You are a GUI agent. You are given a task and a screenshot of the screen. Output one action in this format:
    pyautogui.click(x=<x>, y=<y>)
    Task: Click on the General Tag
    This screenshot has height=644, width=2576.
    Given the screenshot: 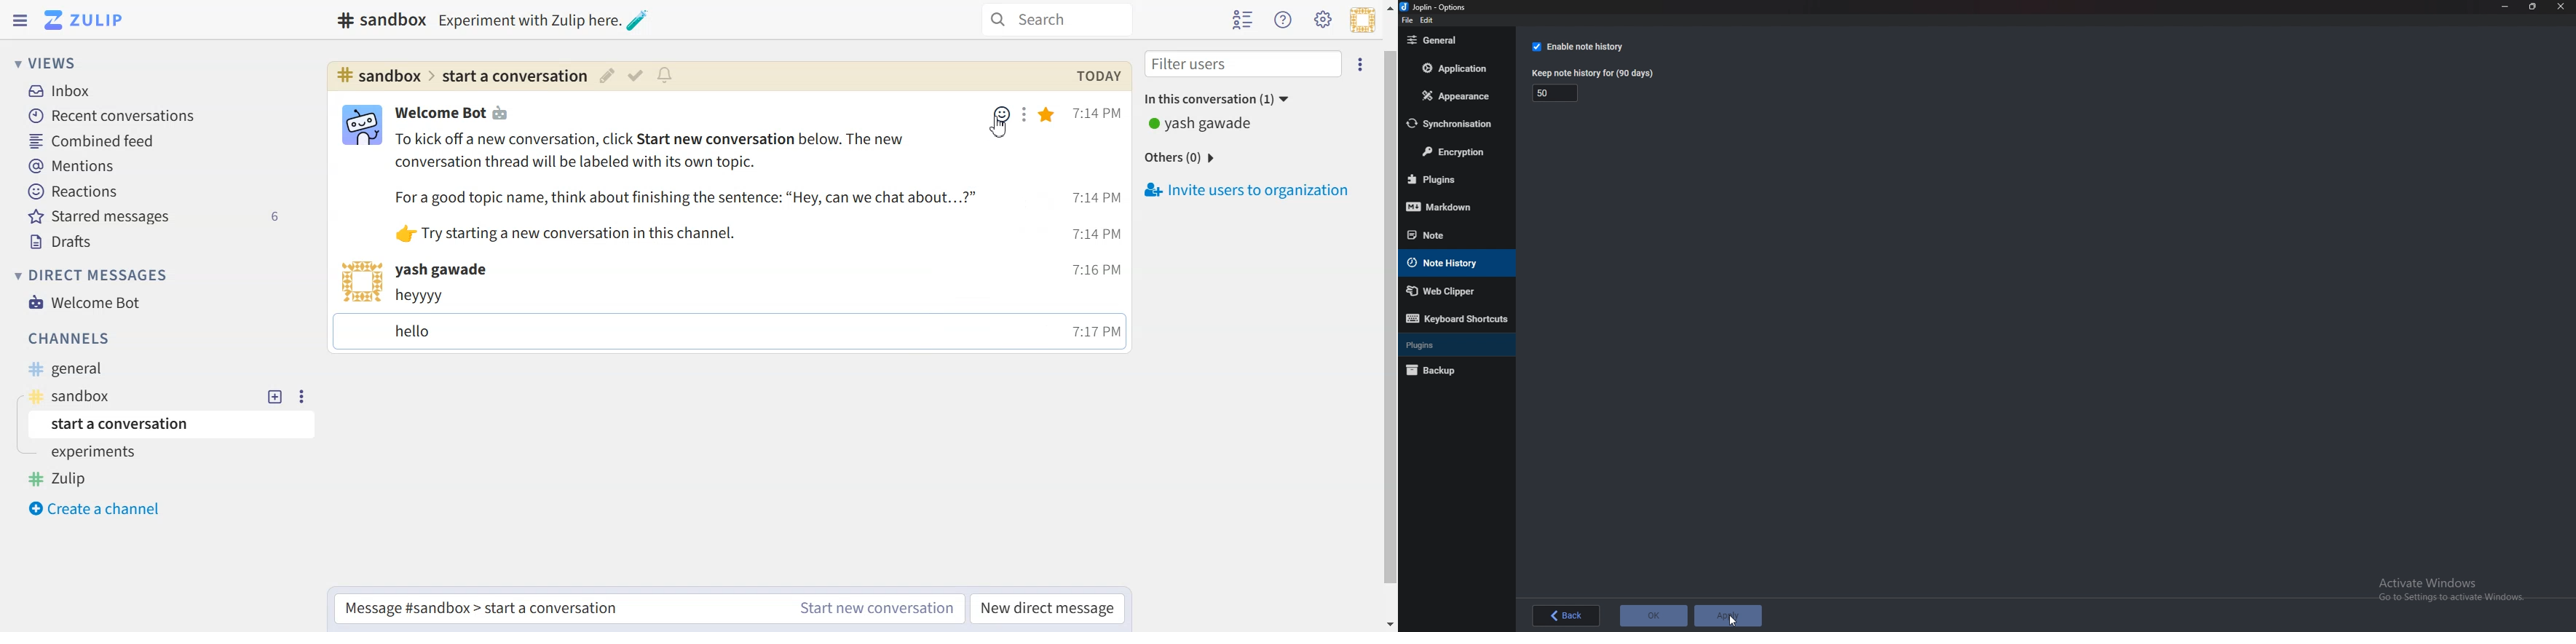 What is the action you would take?
    pyautogui.click(x=76, y=369)
    